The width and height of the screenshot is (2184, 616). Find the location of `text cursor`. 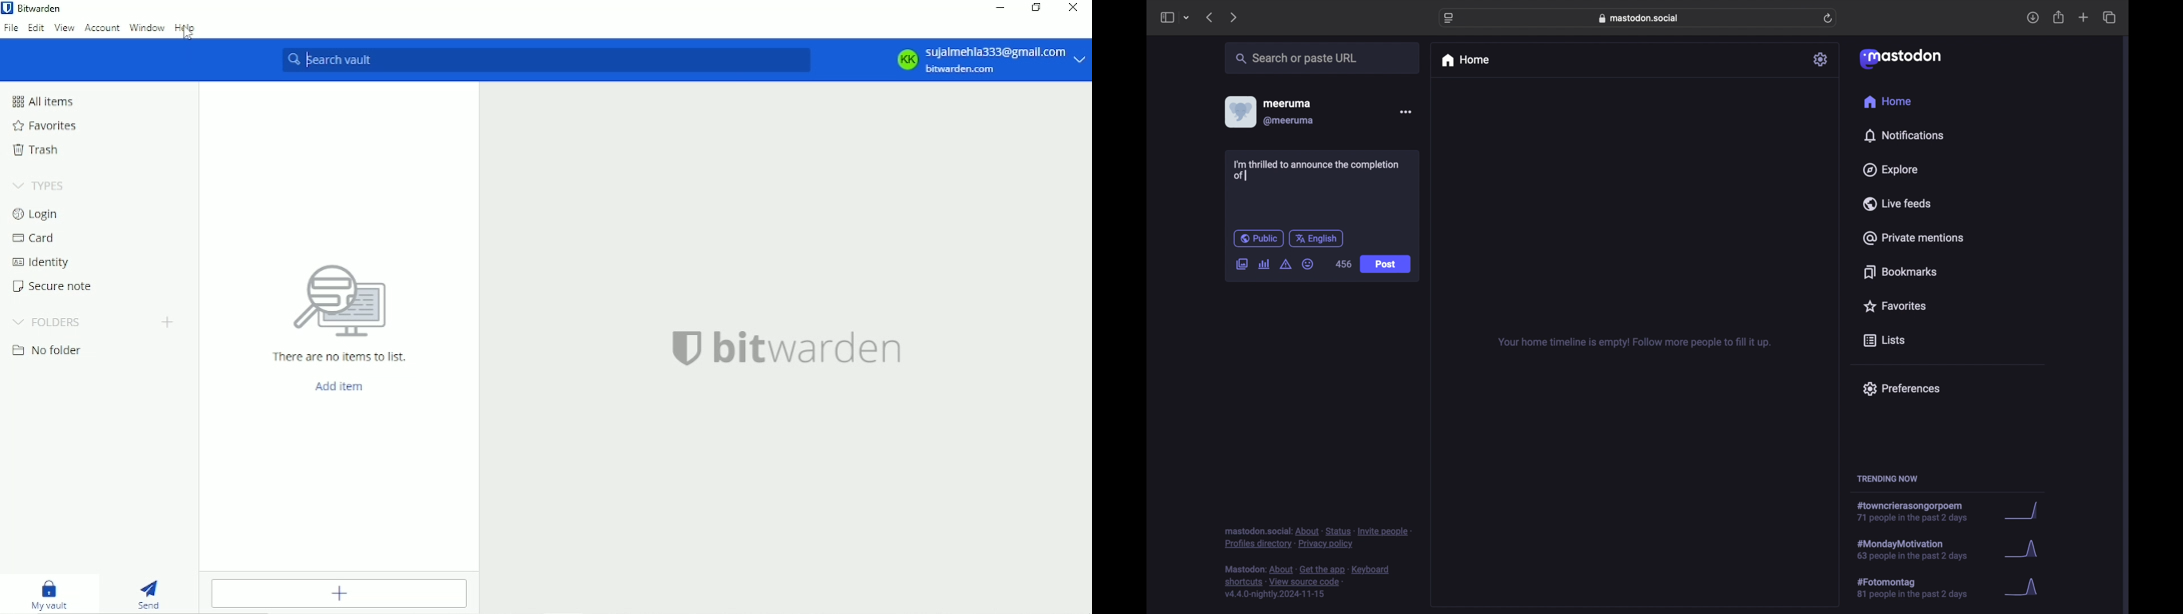

text cursor is located at coordinates (1246, 175).